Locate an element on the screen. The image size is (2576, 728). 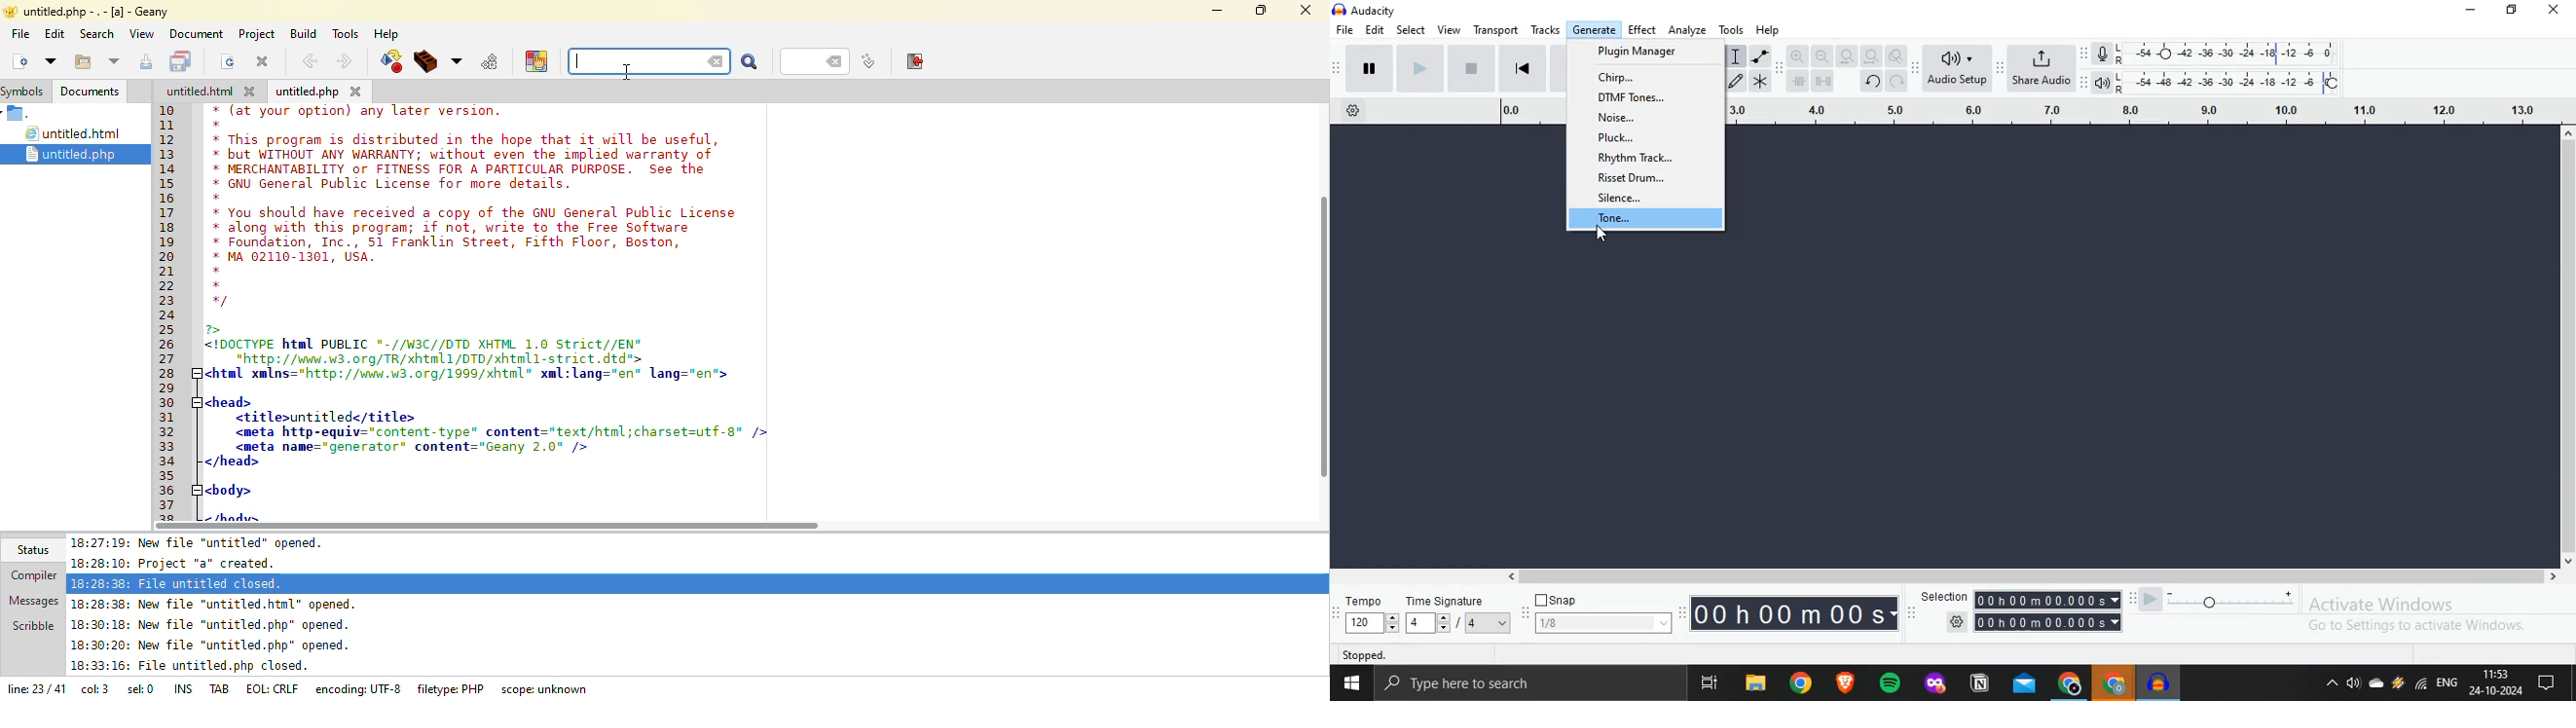
Onedrive is located at coordinates (2375, 686).